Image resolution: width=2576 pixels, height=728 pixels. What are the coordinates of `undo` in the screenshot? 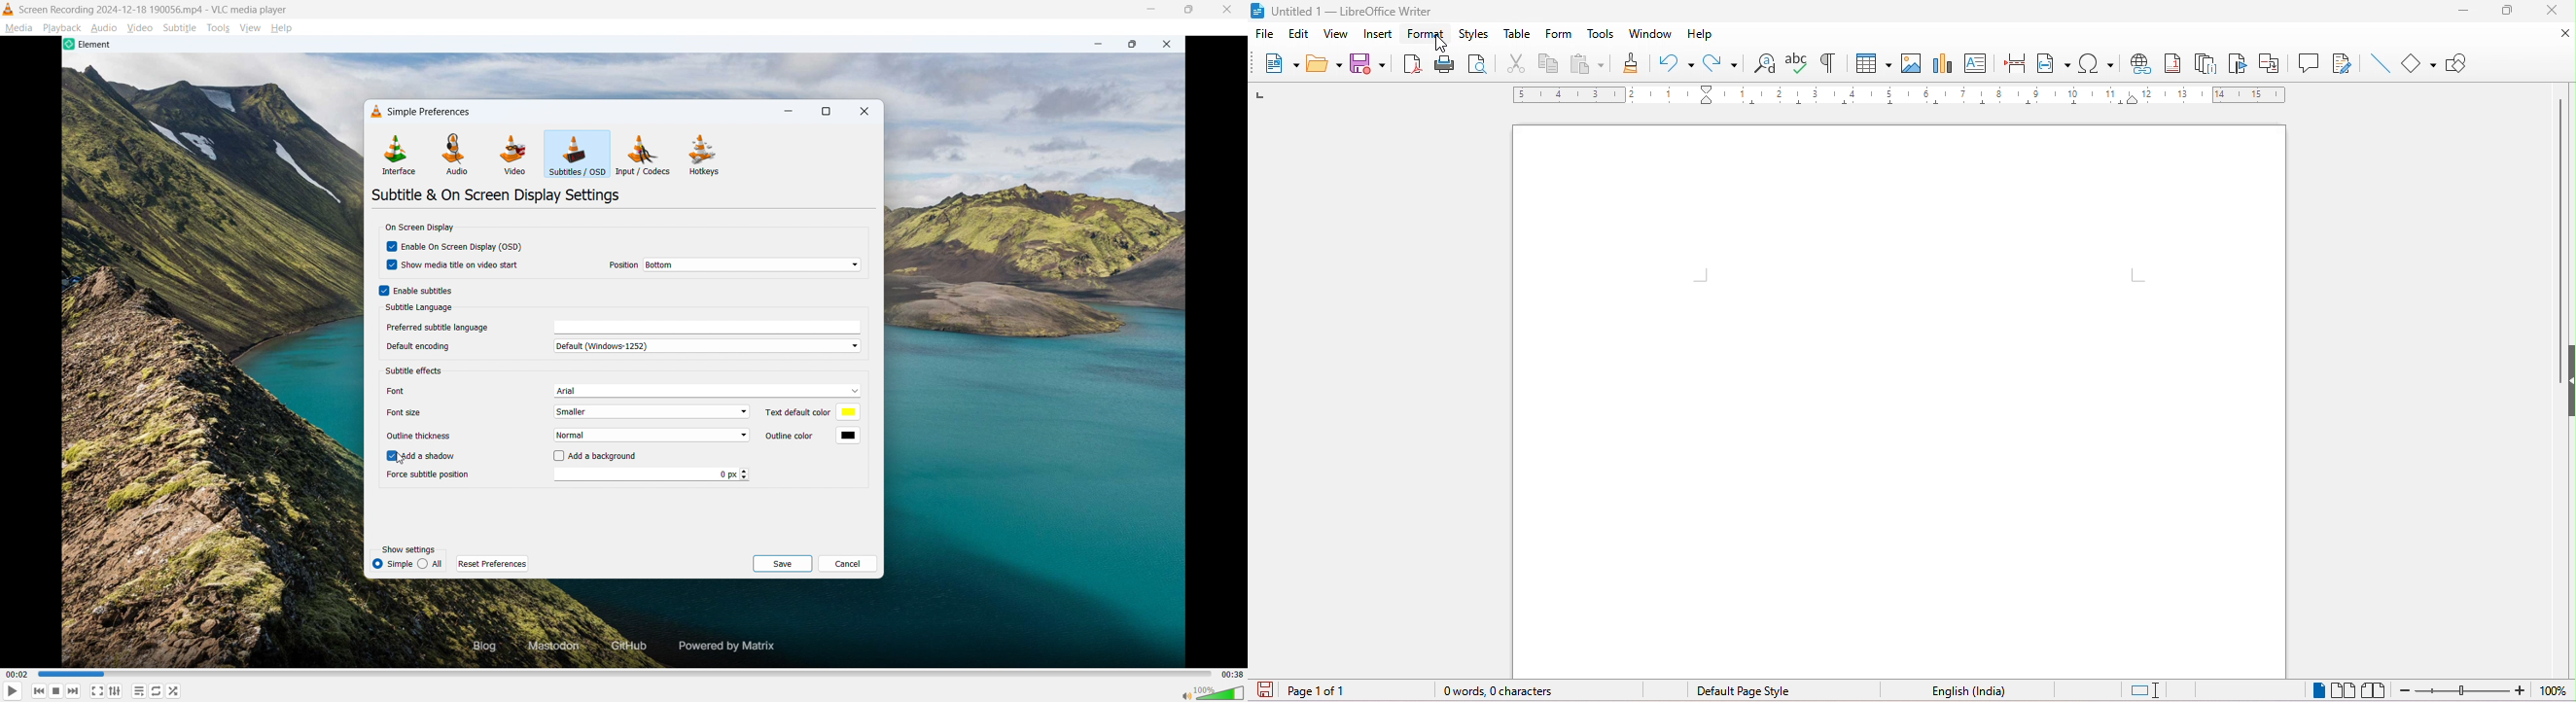 It's located at (1676, 62).